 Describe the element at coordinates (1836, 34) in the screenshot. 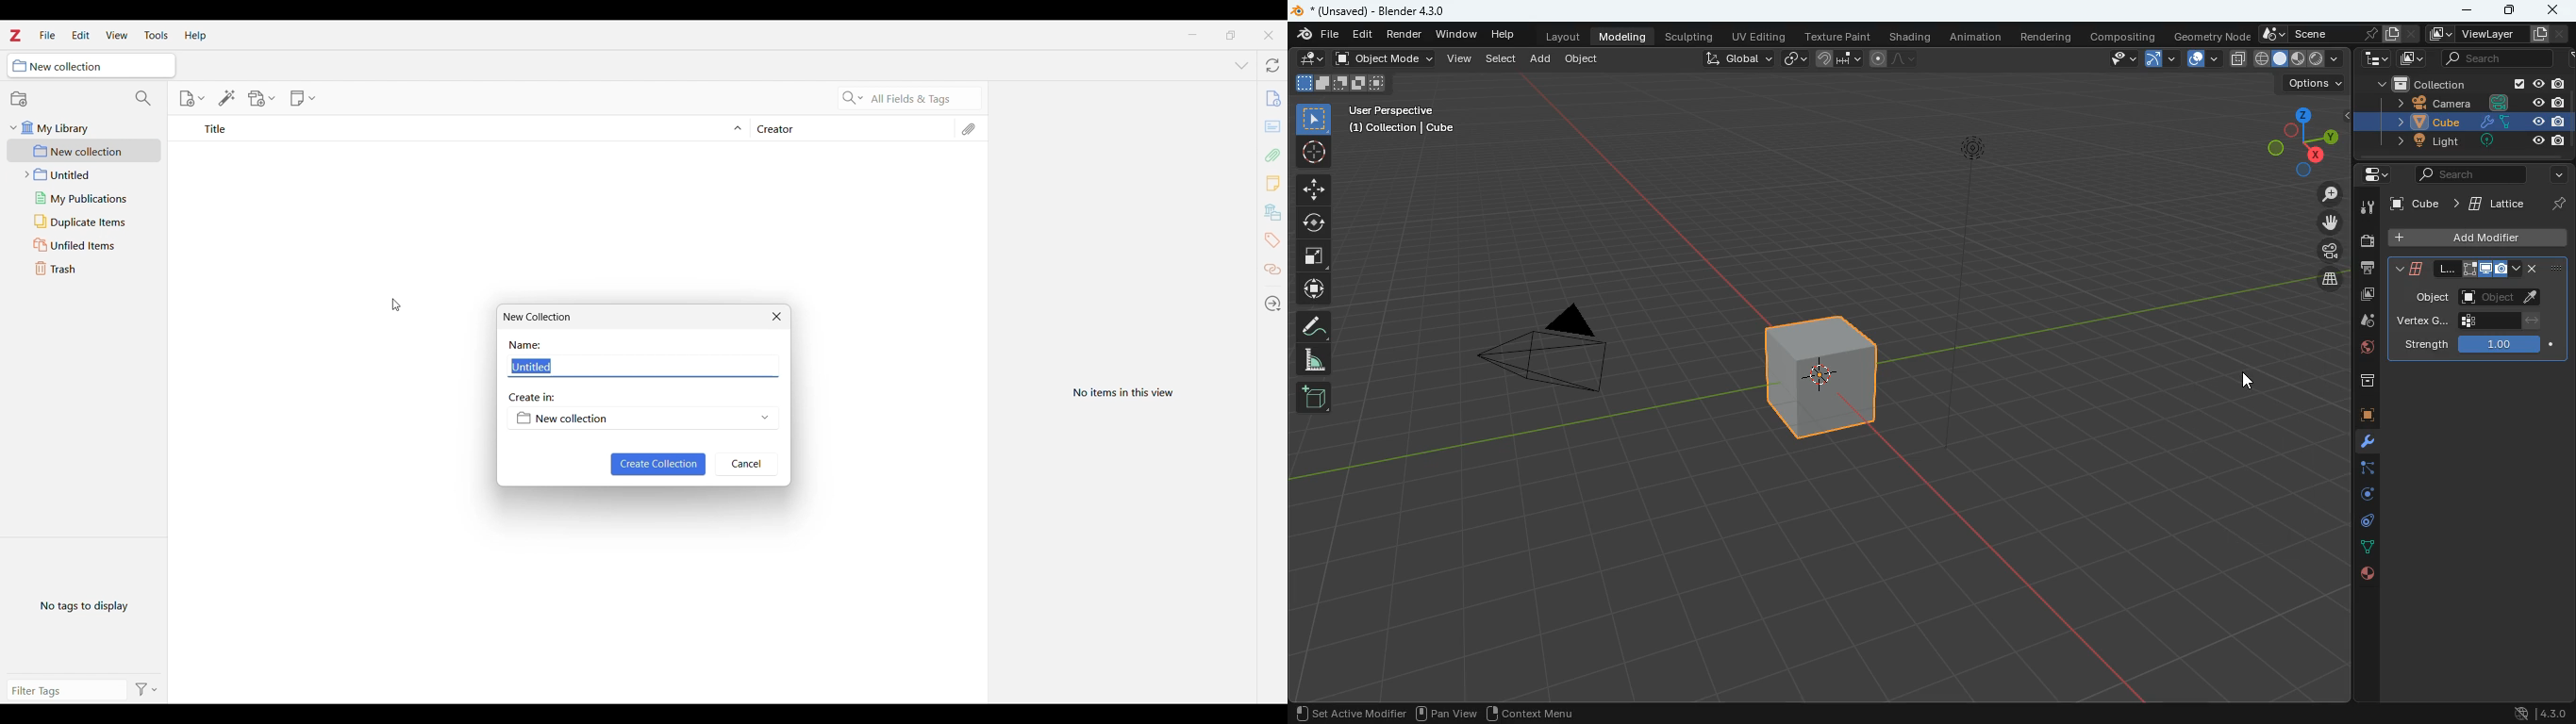

I see `texture paint` at that location.